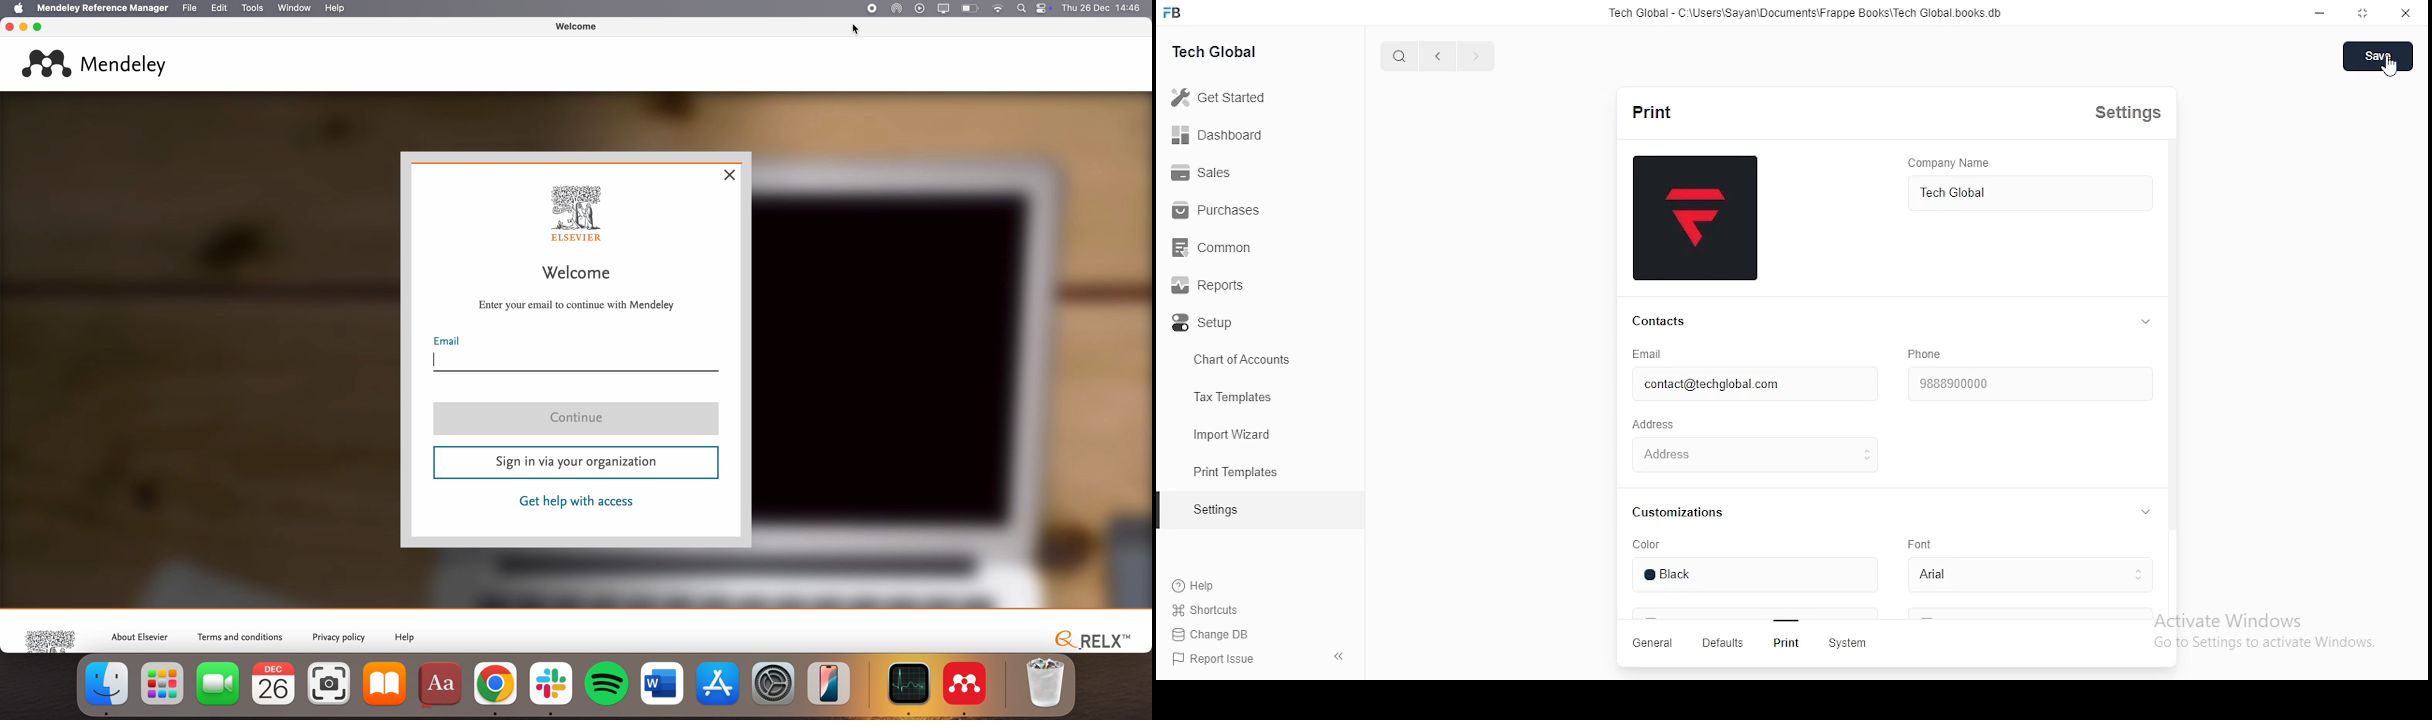  I want to click on cursor, so click(2392, 68).